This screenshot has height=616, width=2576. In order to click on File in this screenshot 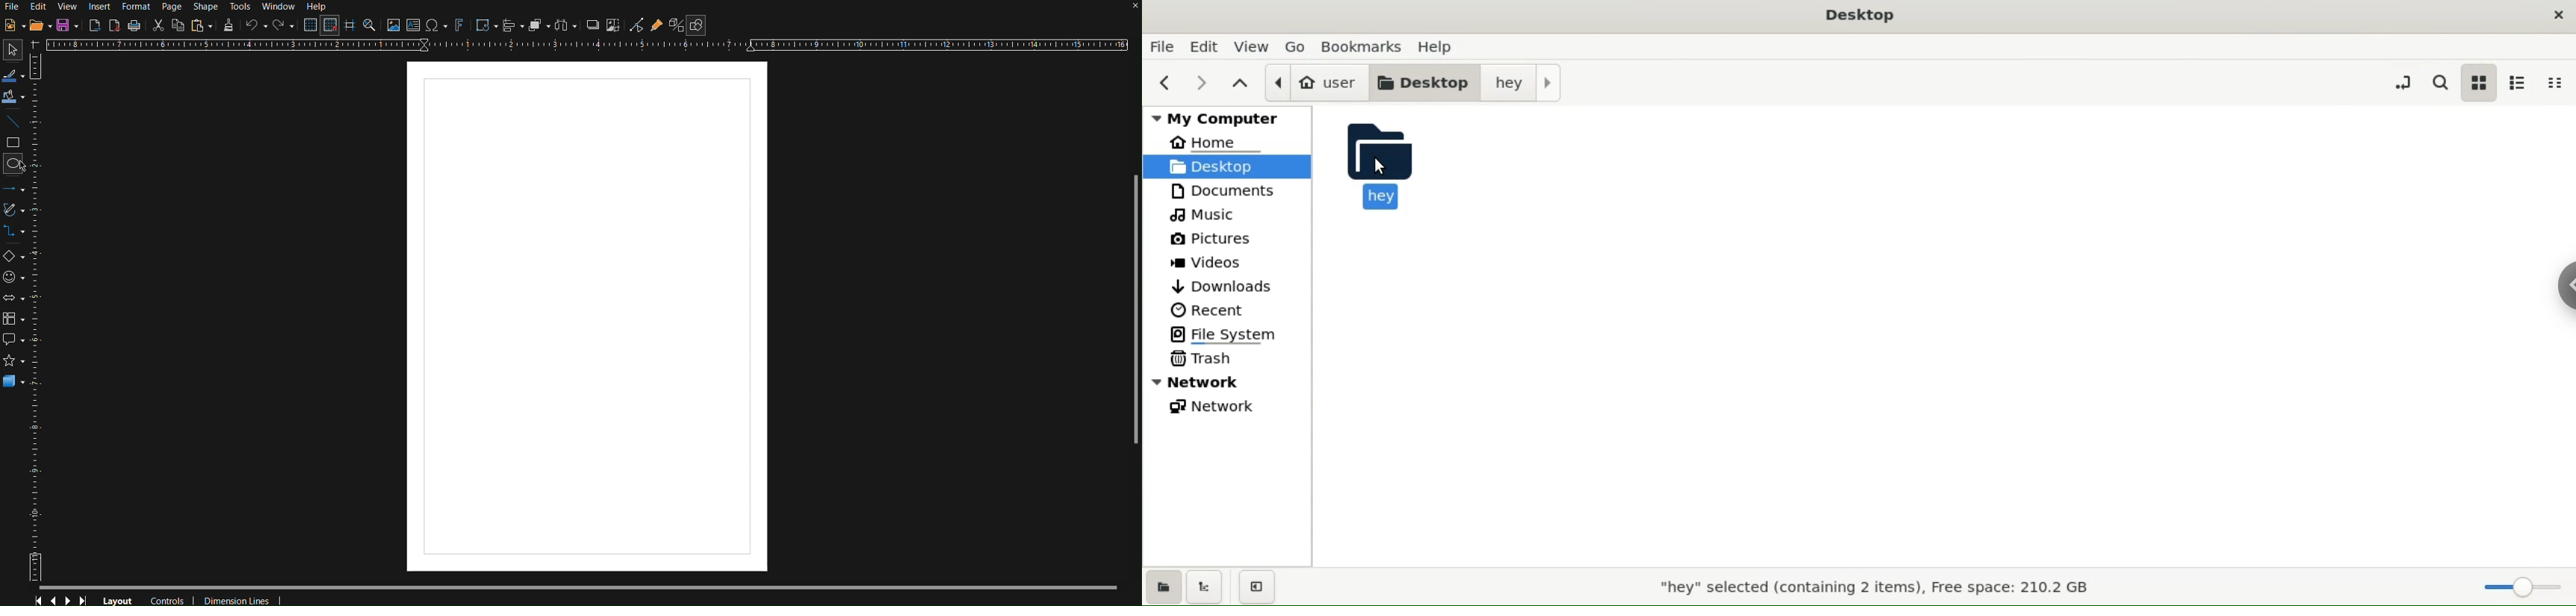, I will do `click(11, 8)`.